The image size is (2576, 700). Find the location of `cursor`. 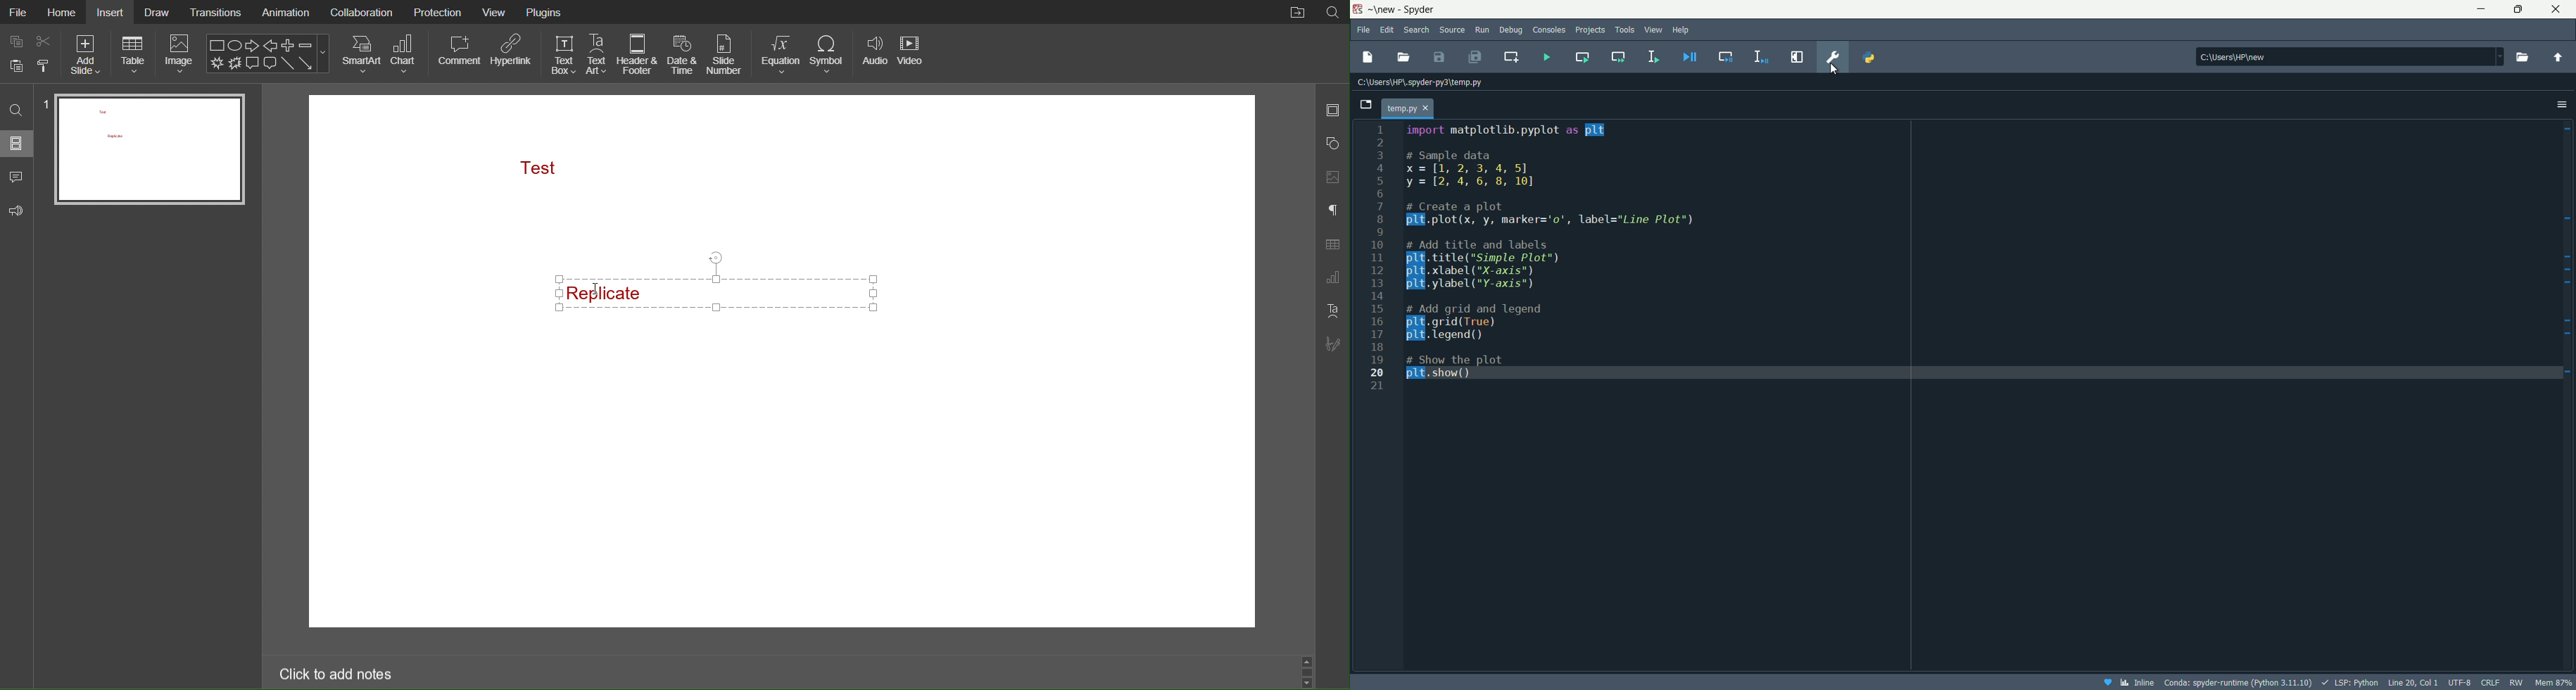

cursor is located at coordinates (1832, 69).